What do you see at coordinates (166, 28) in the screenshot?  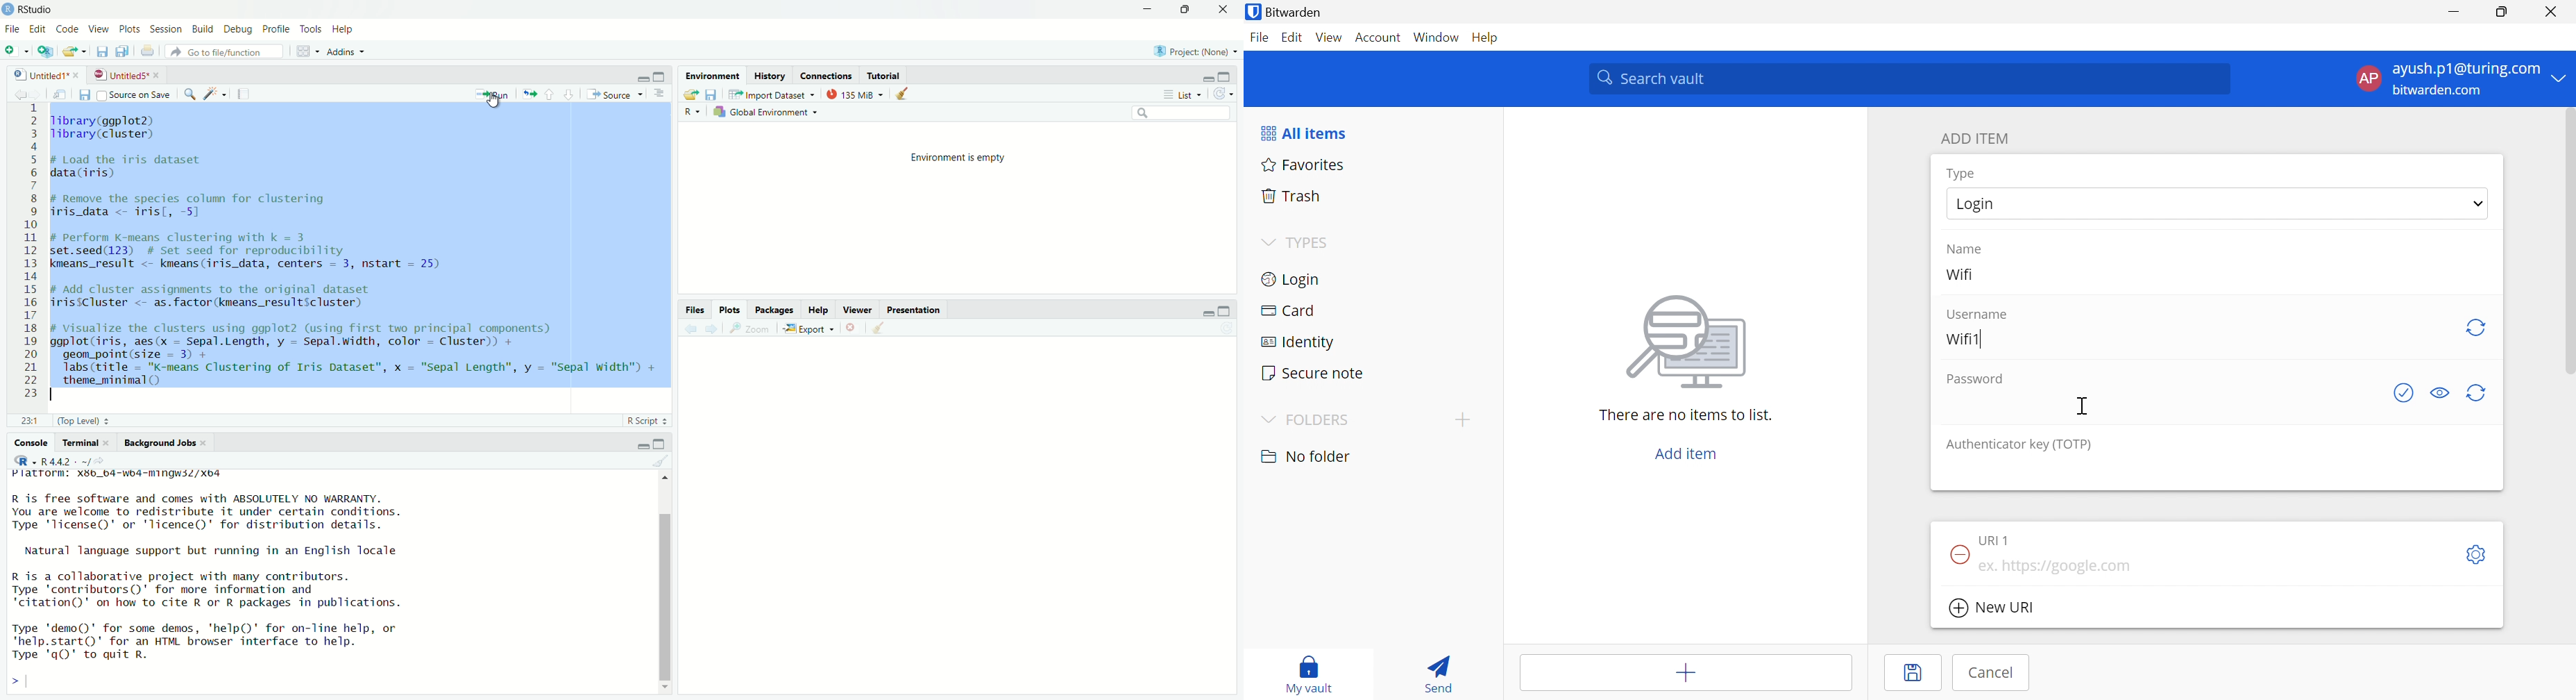 I see `session` at bounding box center [166, 28].